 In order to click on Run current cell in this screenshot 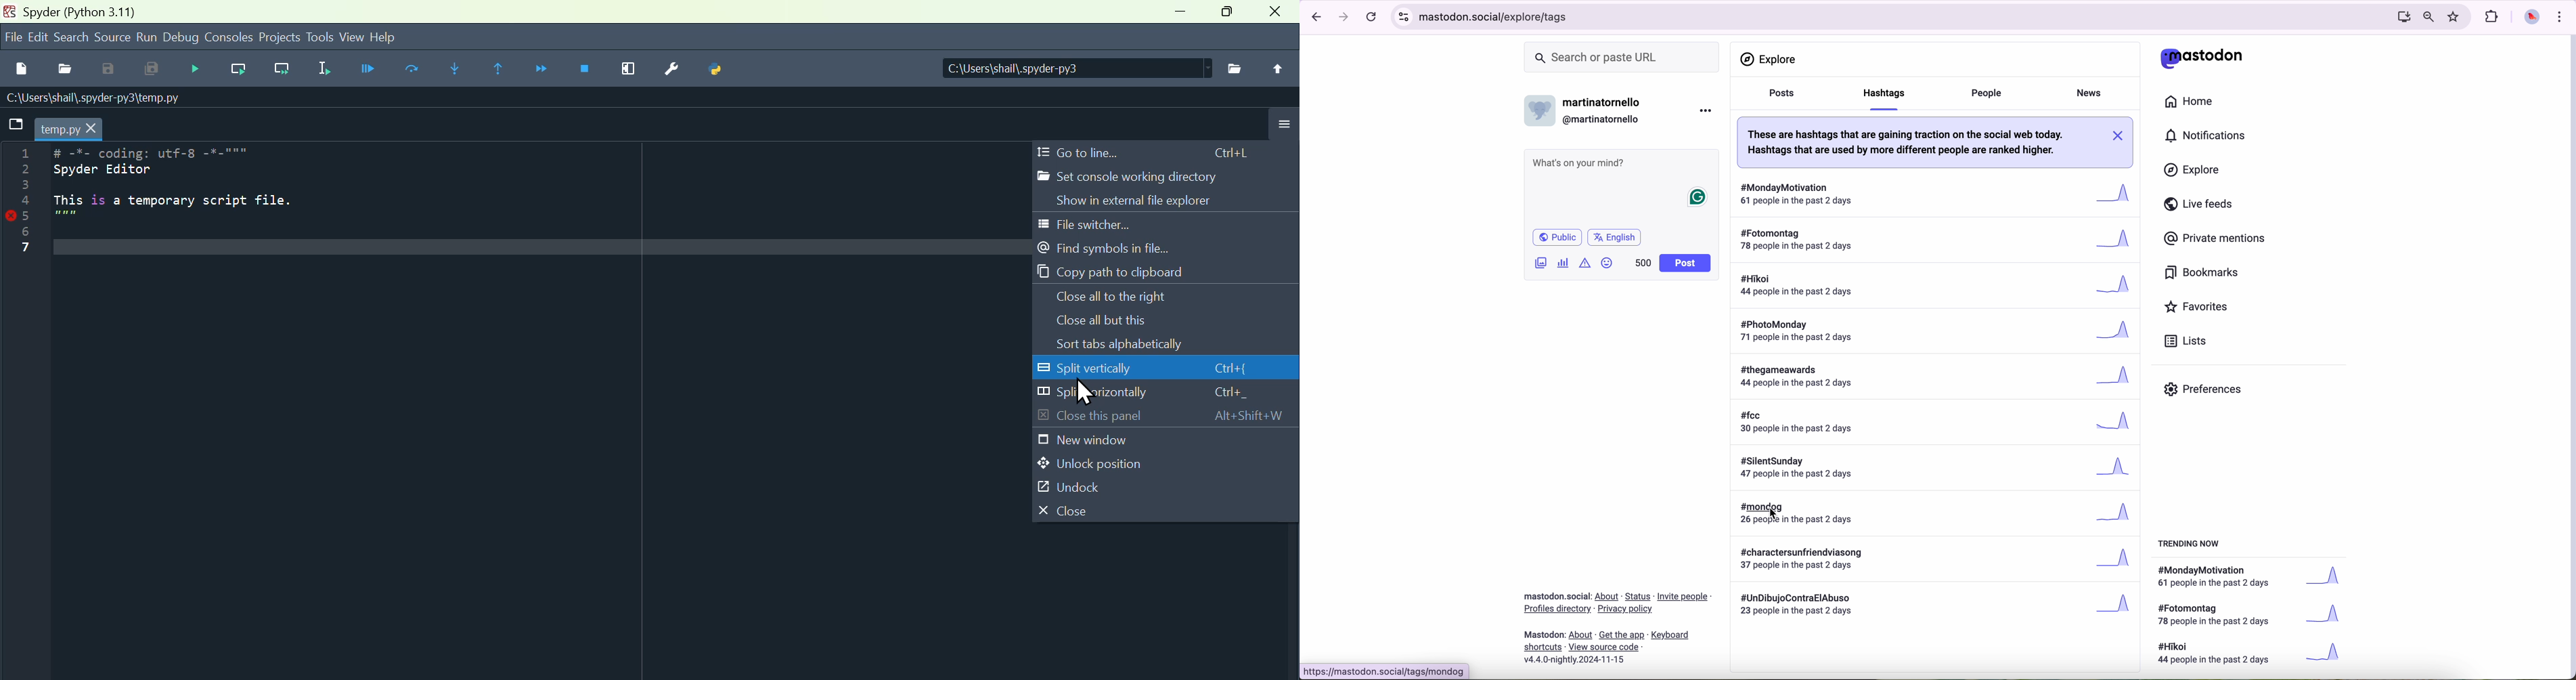, I will do `click(413, 71)`.